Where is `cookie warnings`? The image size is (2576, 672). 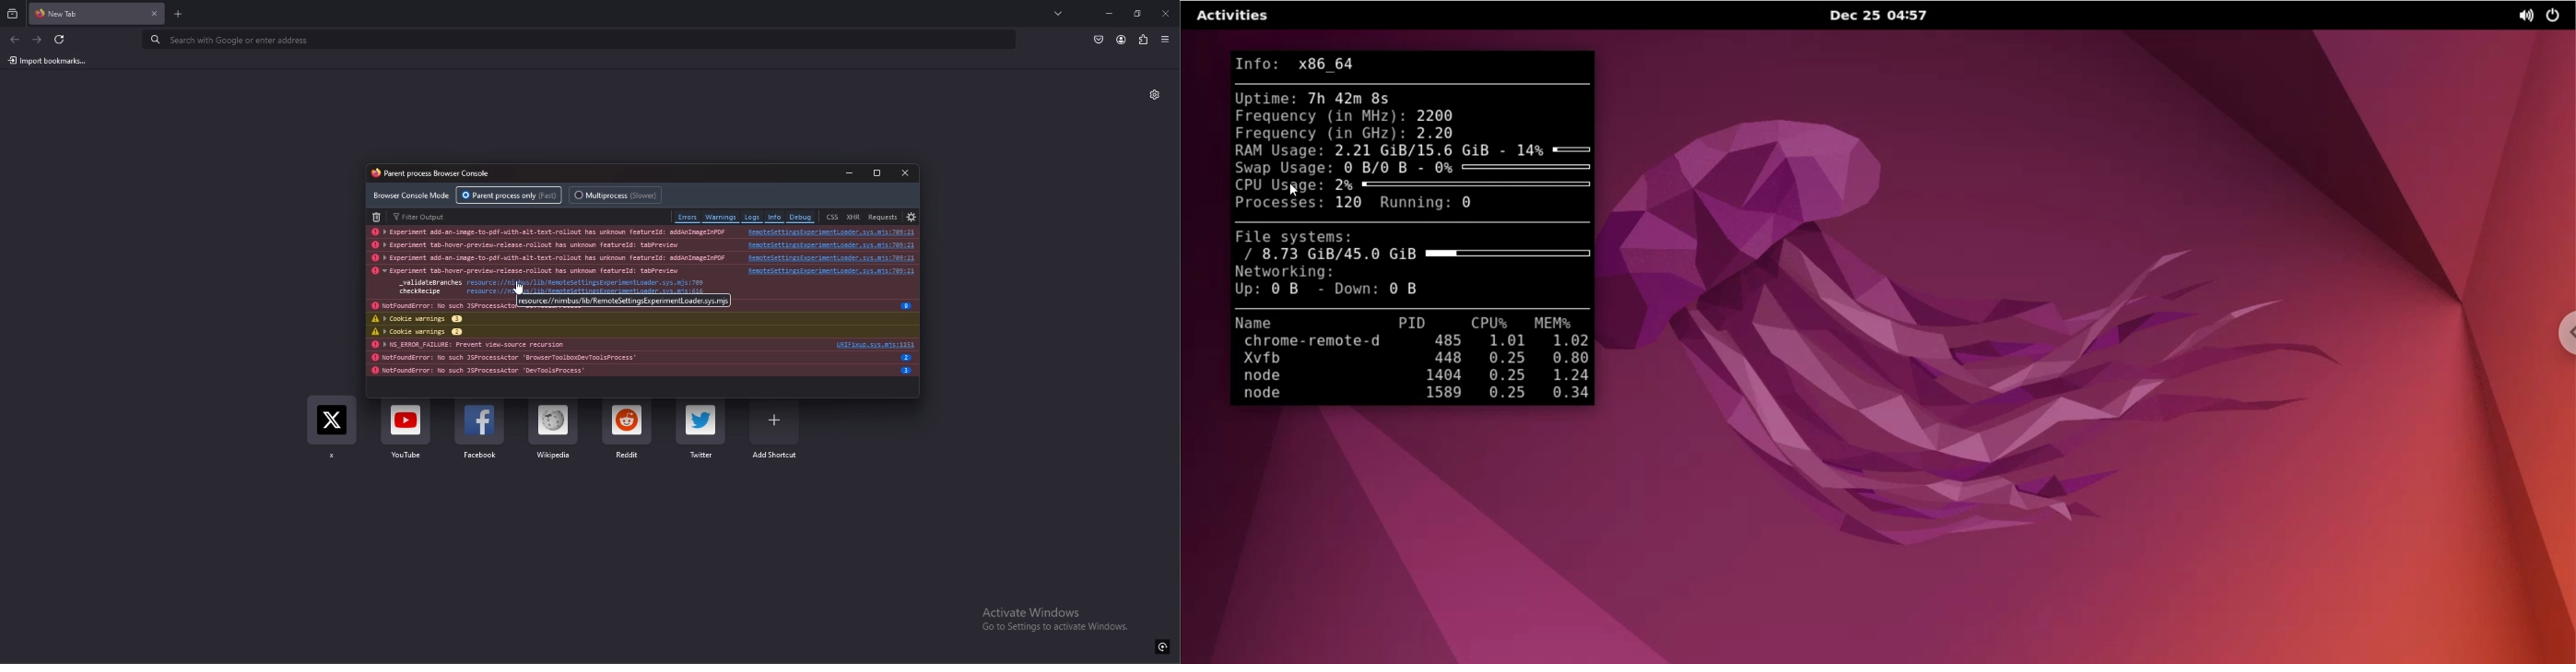
cookie warnings is located at coordinates (541, 319).